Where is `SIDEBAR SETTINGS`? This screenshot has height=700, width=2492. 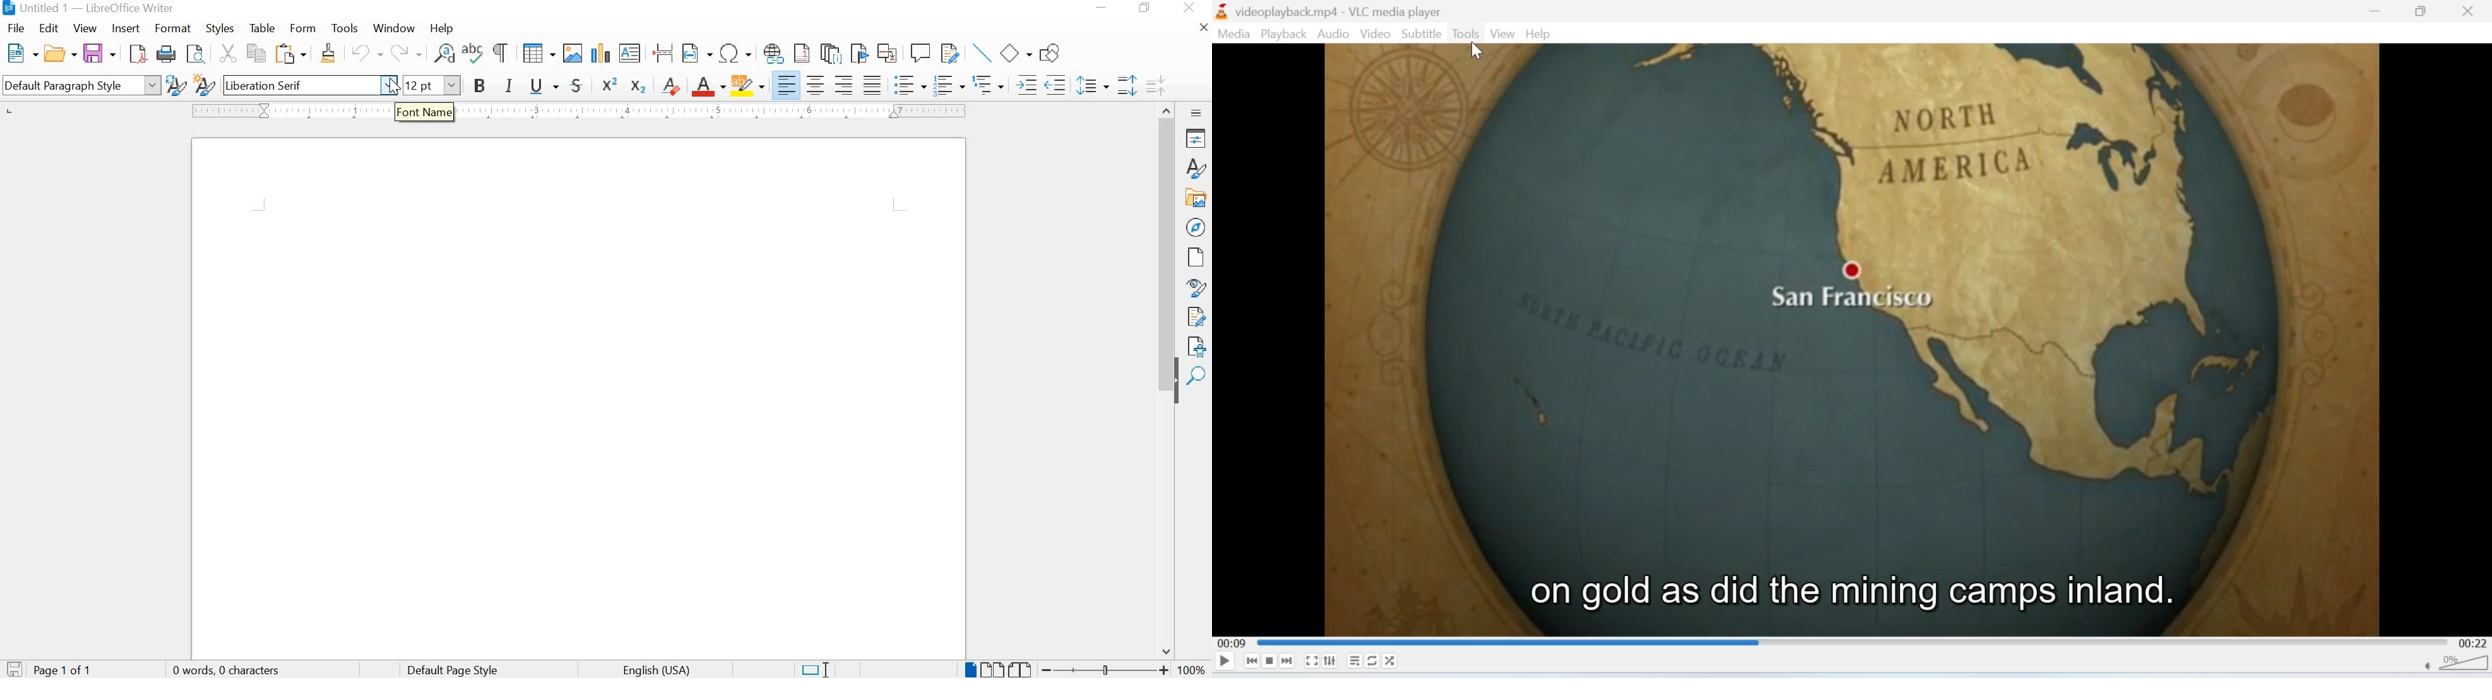 SIDEBAR SETTINGS is located at coordinates (1196, 113).